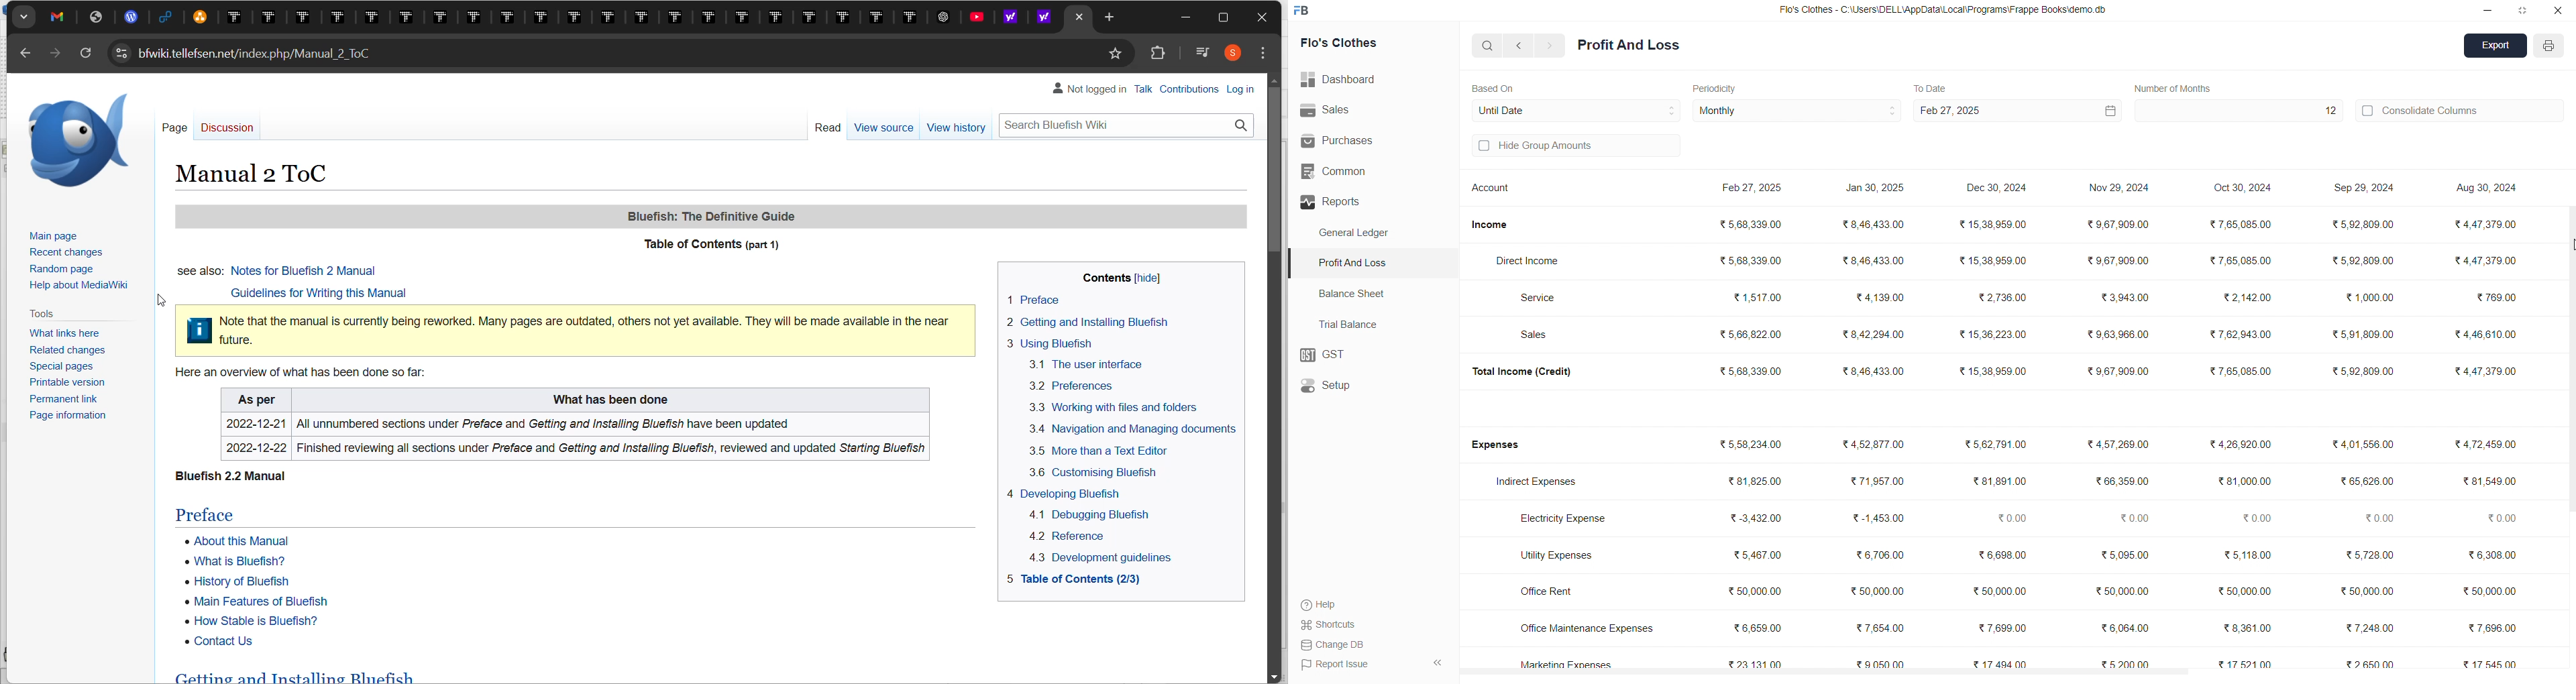  What do you see at coordinates (2004, 481) in the screenshot?
I see `₹81,891.00` at bounding box center [2004, 481].